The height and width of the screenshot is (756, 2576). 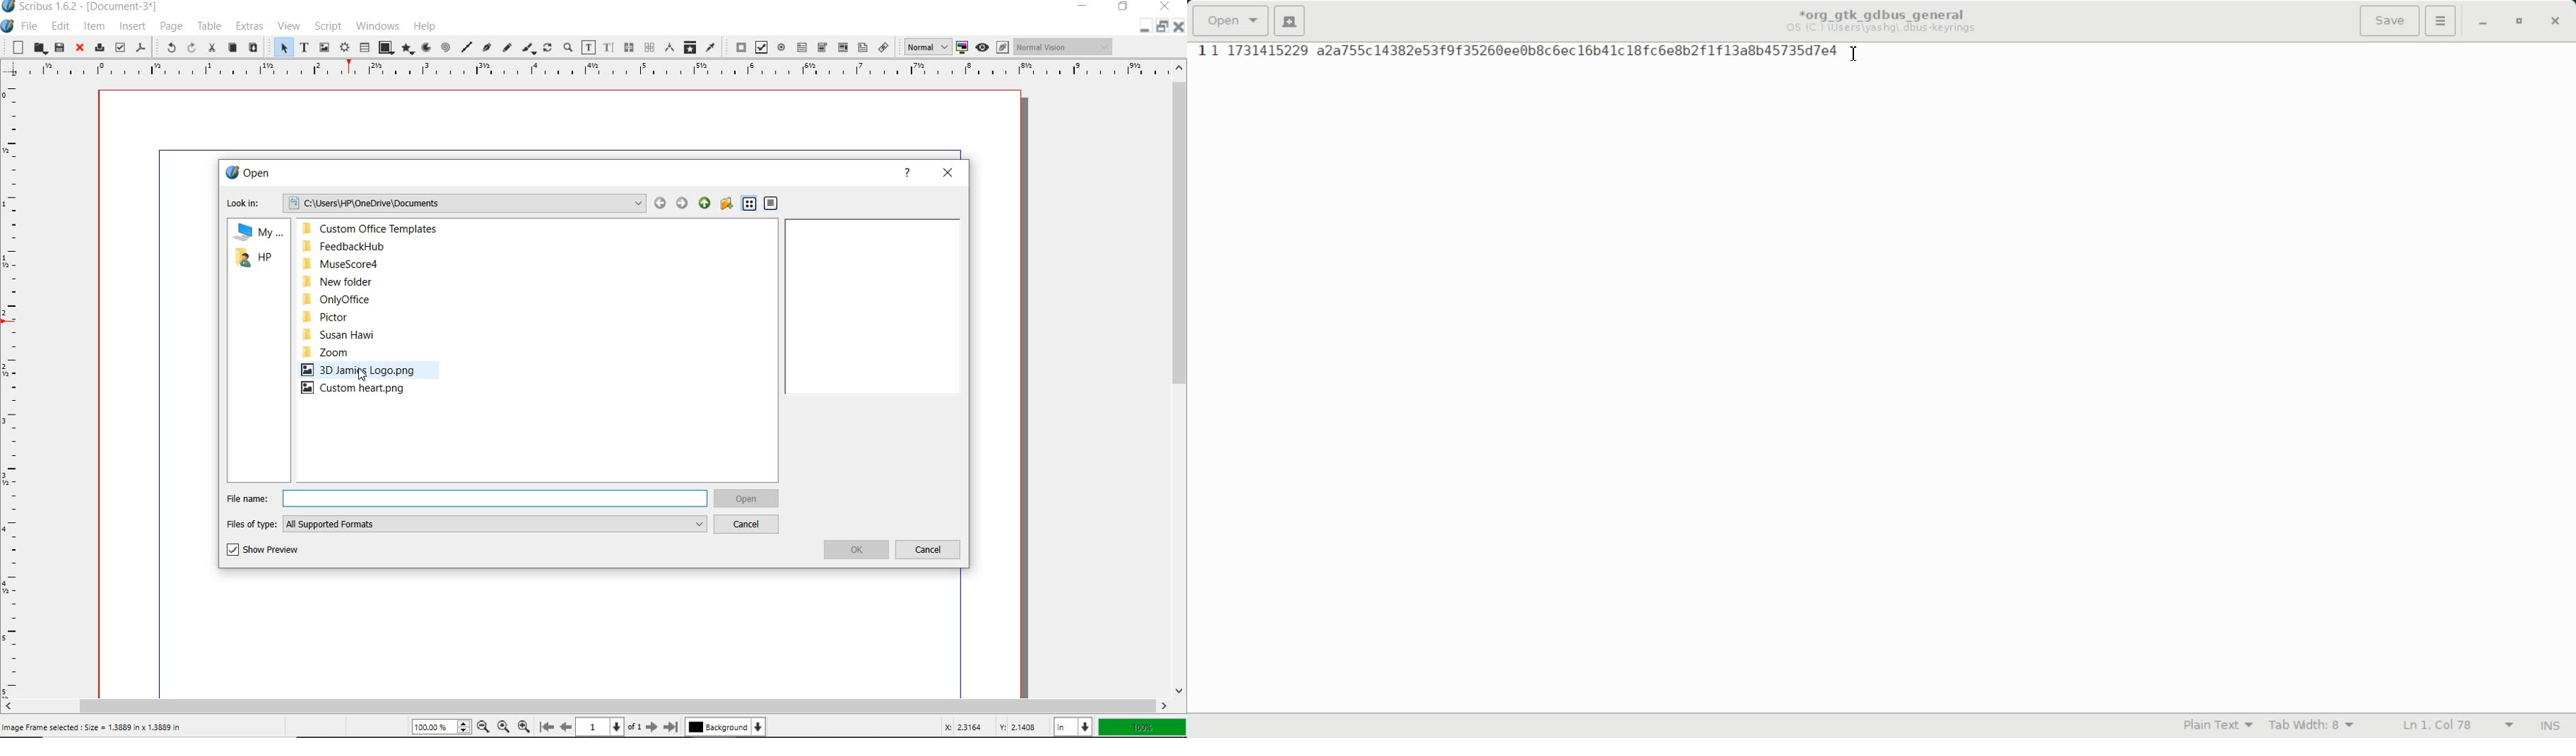 I want to click on Text, so click(x=1526, y=51).